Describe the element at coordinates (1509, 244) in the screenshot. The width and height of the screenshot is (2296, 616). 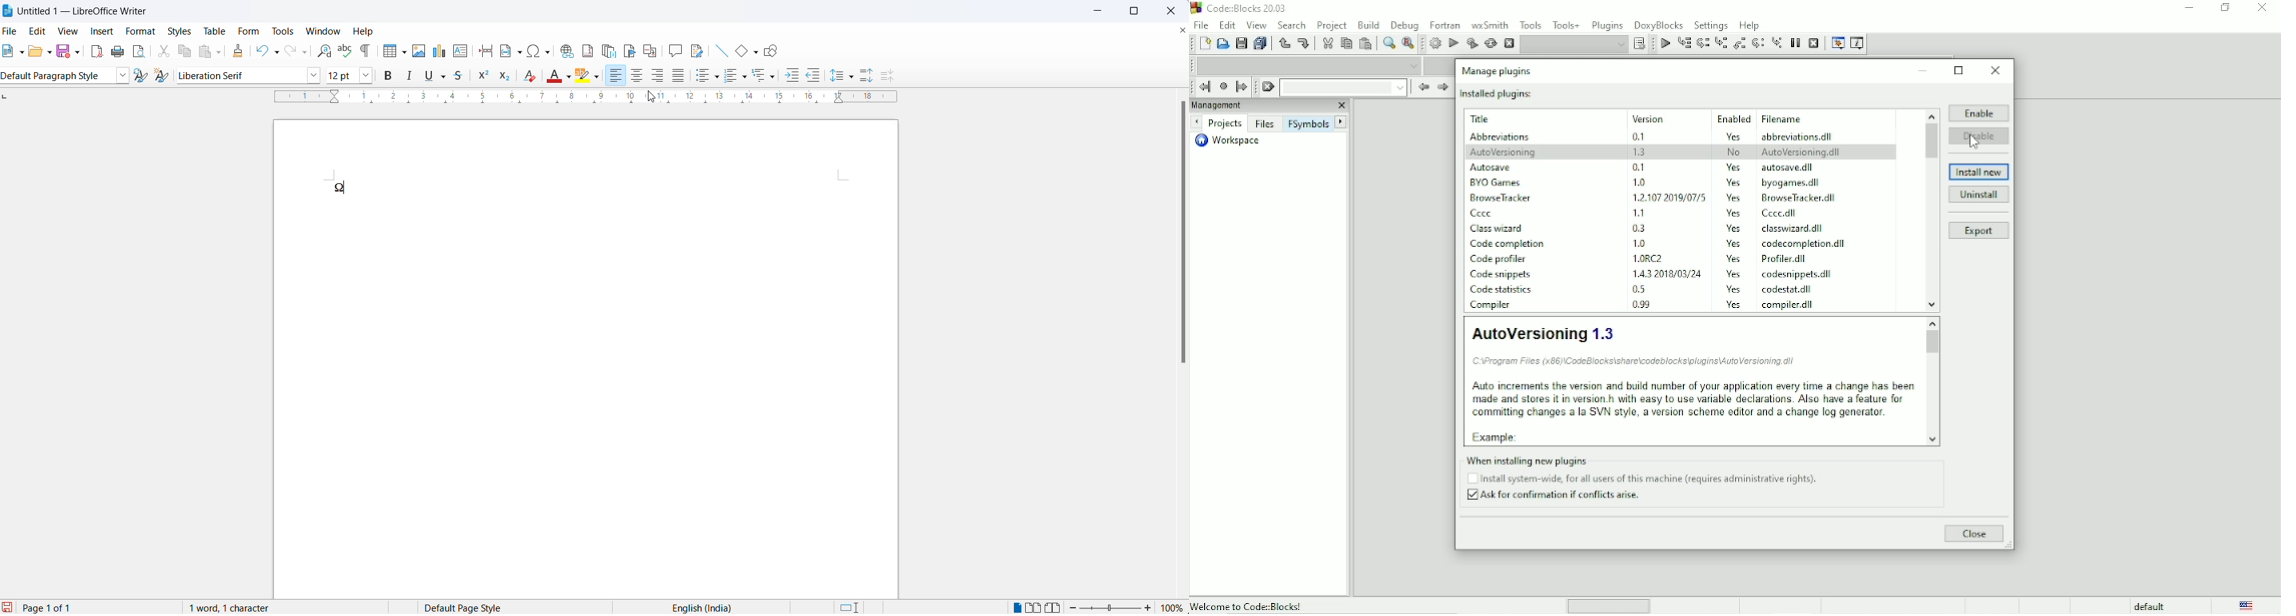
I see `Code completion` at that location.